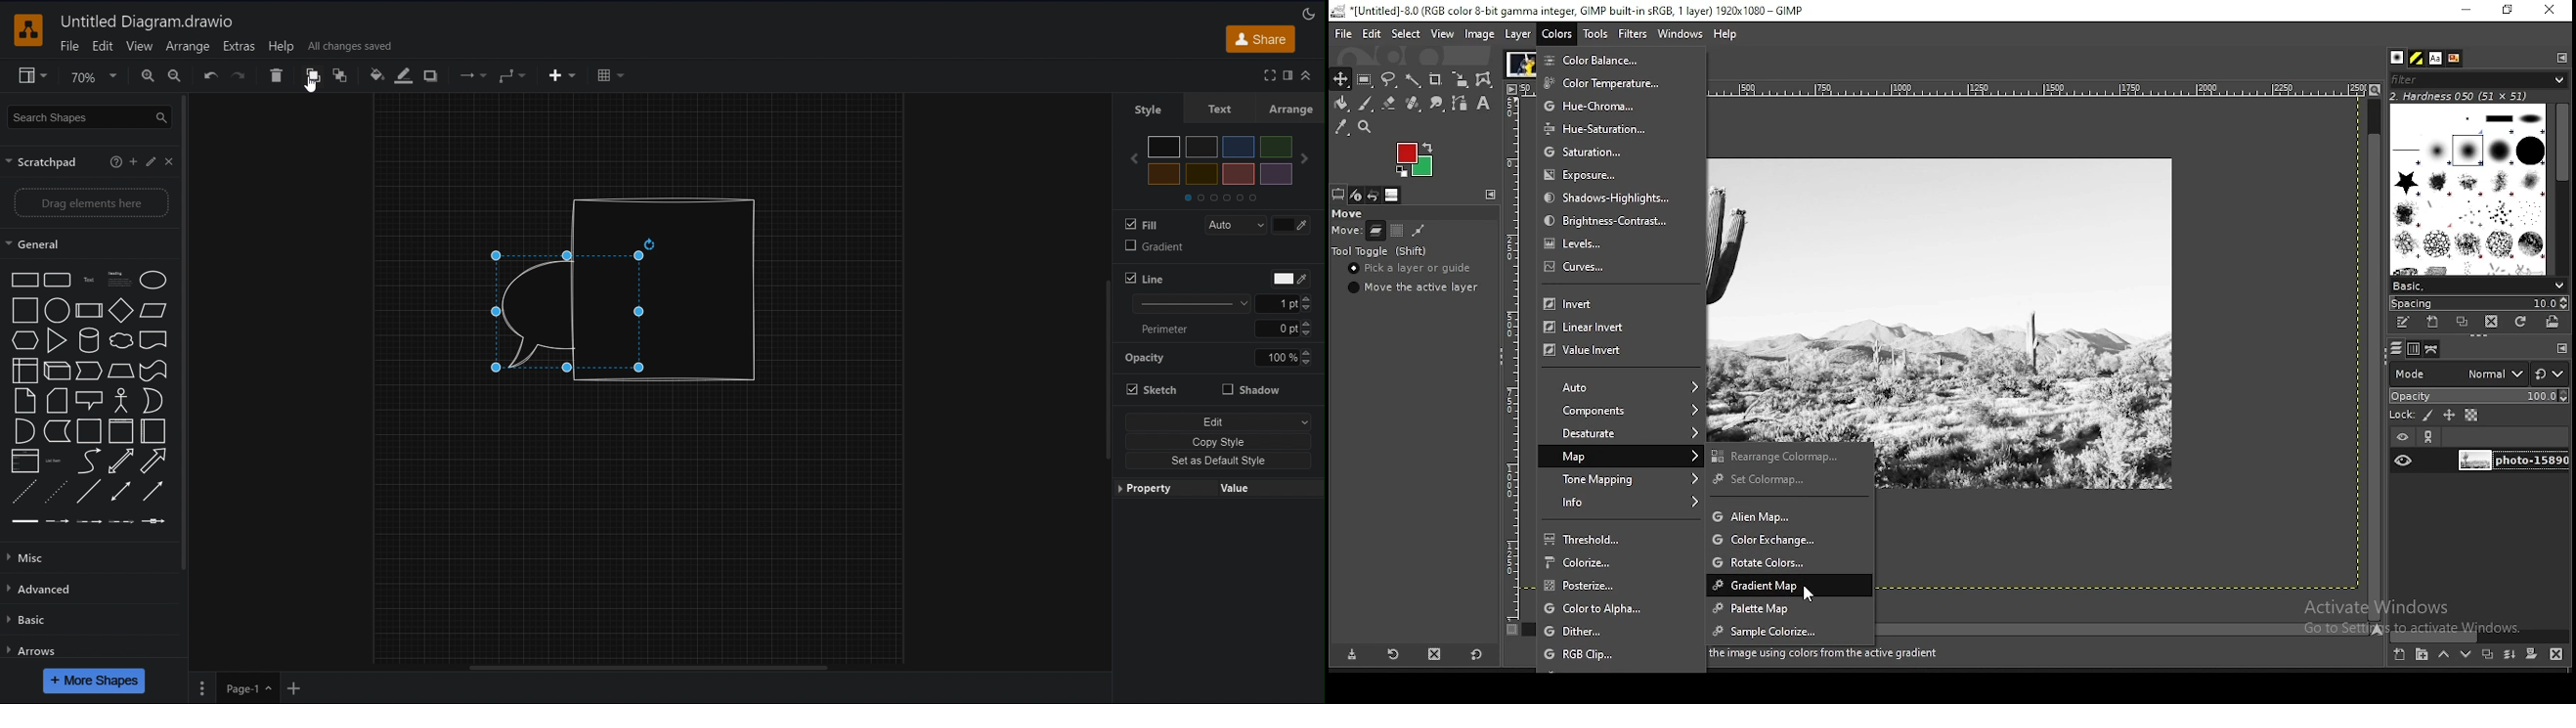  I want to click on tool selection, so click(1338, 194).